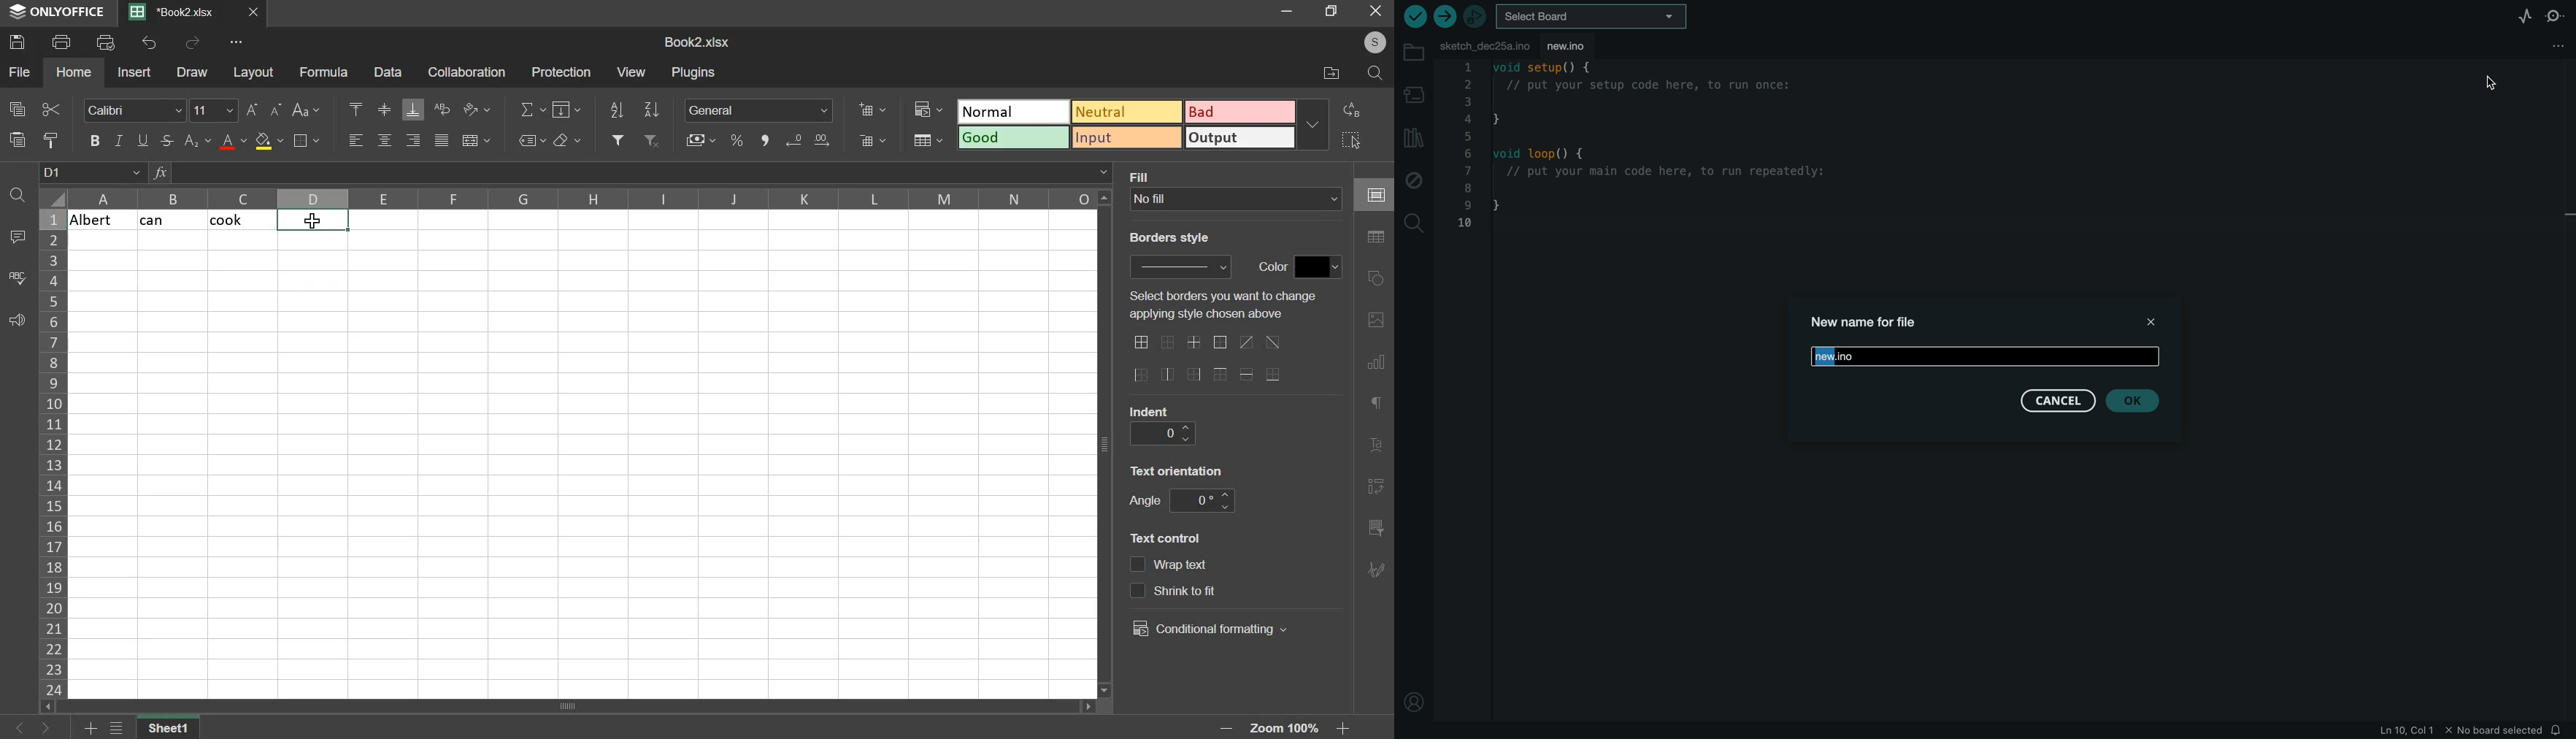 This screenshot has height=756, width=2576. I want to click on fill color, so click(269, 142).